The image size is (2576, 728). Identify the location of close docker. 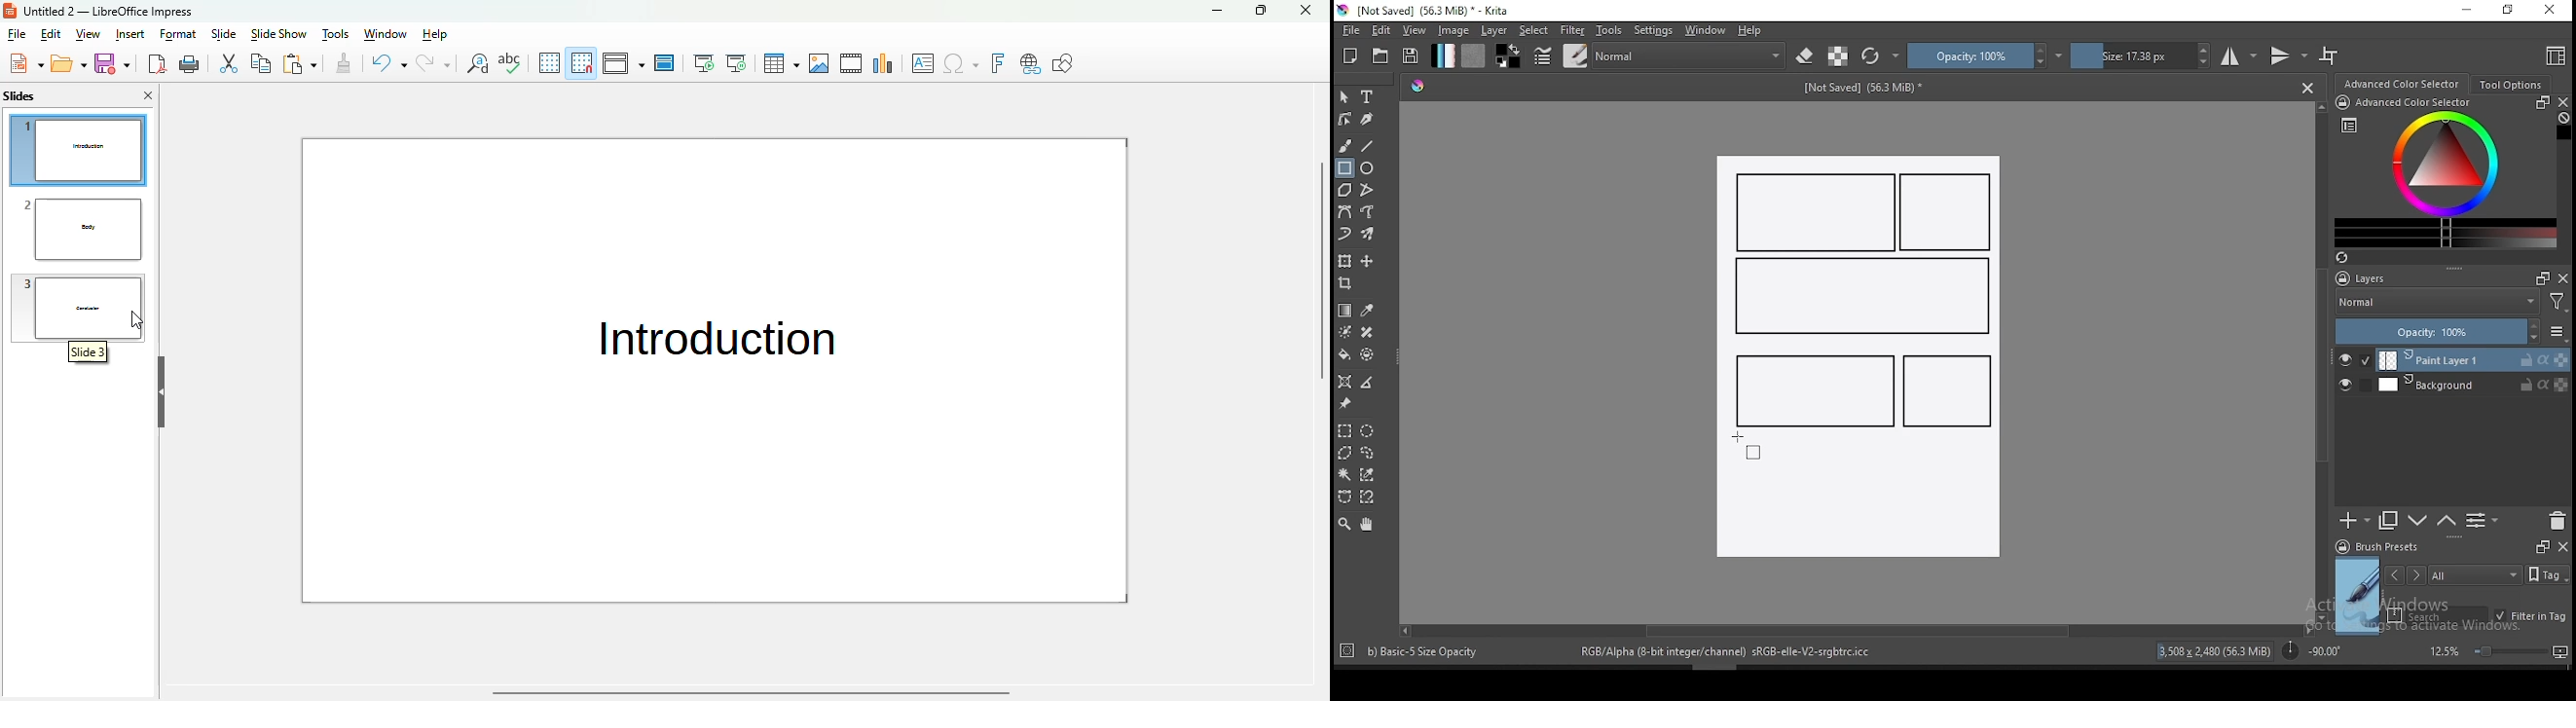
(2562, 545).